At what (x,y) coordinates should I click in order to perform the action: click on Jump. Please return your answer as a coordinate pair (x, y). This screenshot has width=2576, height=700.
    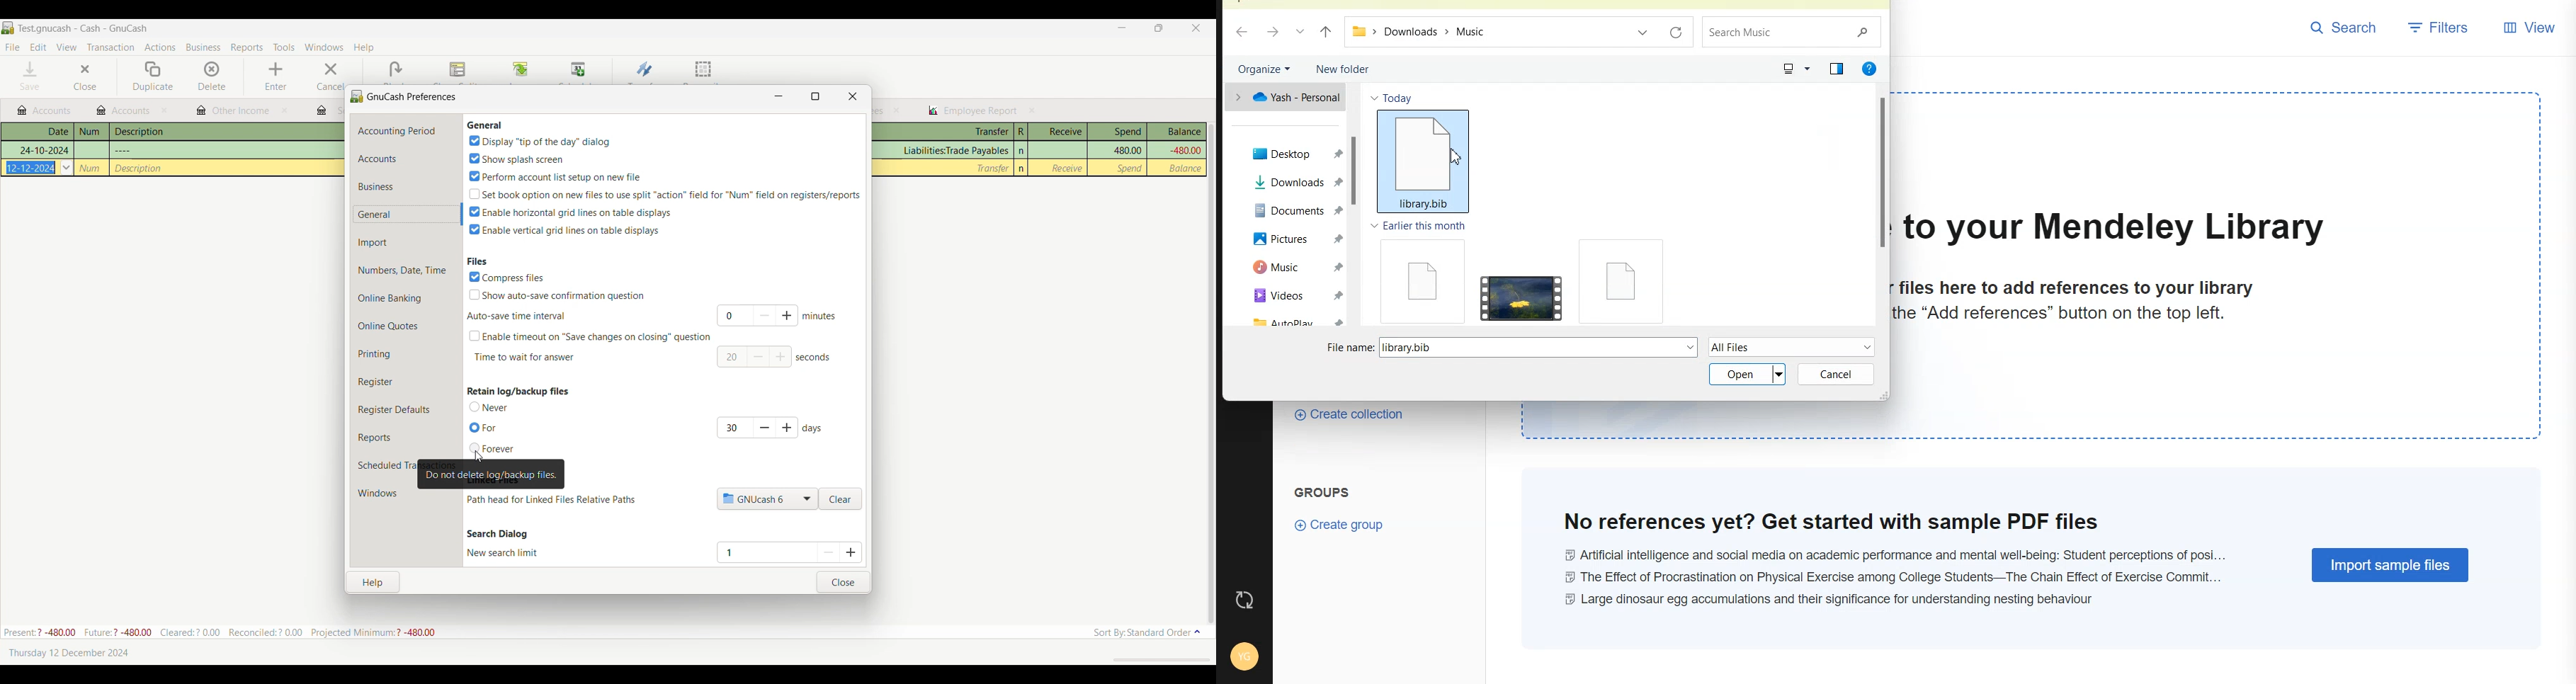
    Looking at the image, I should click on (520, 70).